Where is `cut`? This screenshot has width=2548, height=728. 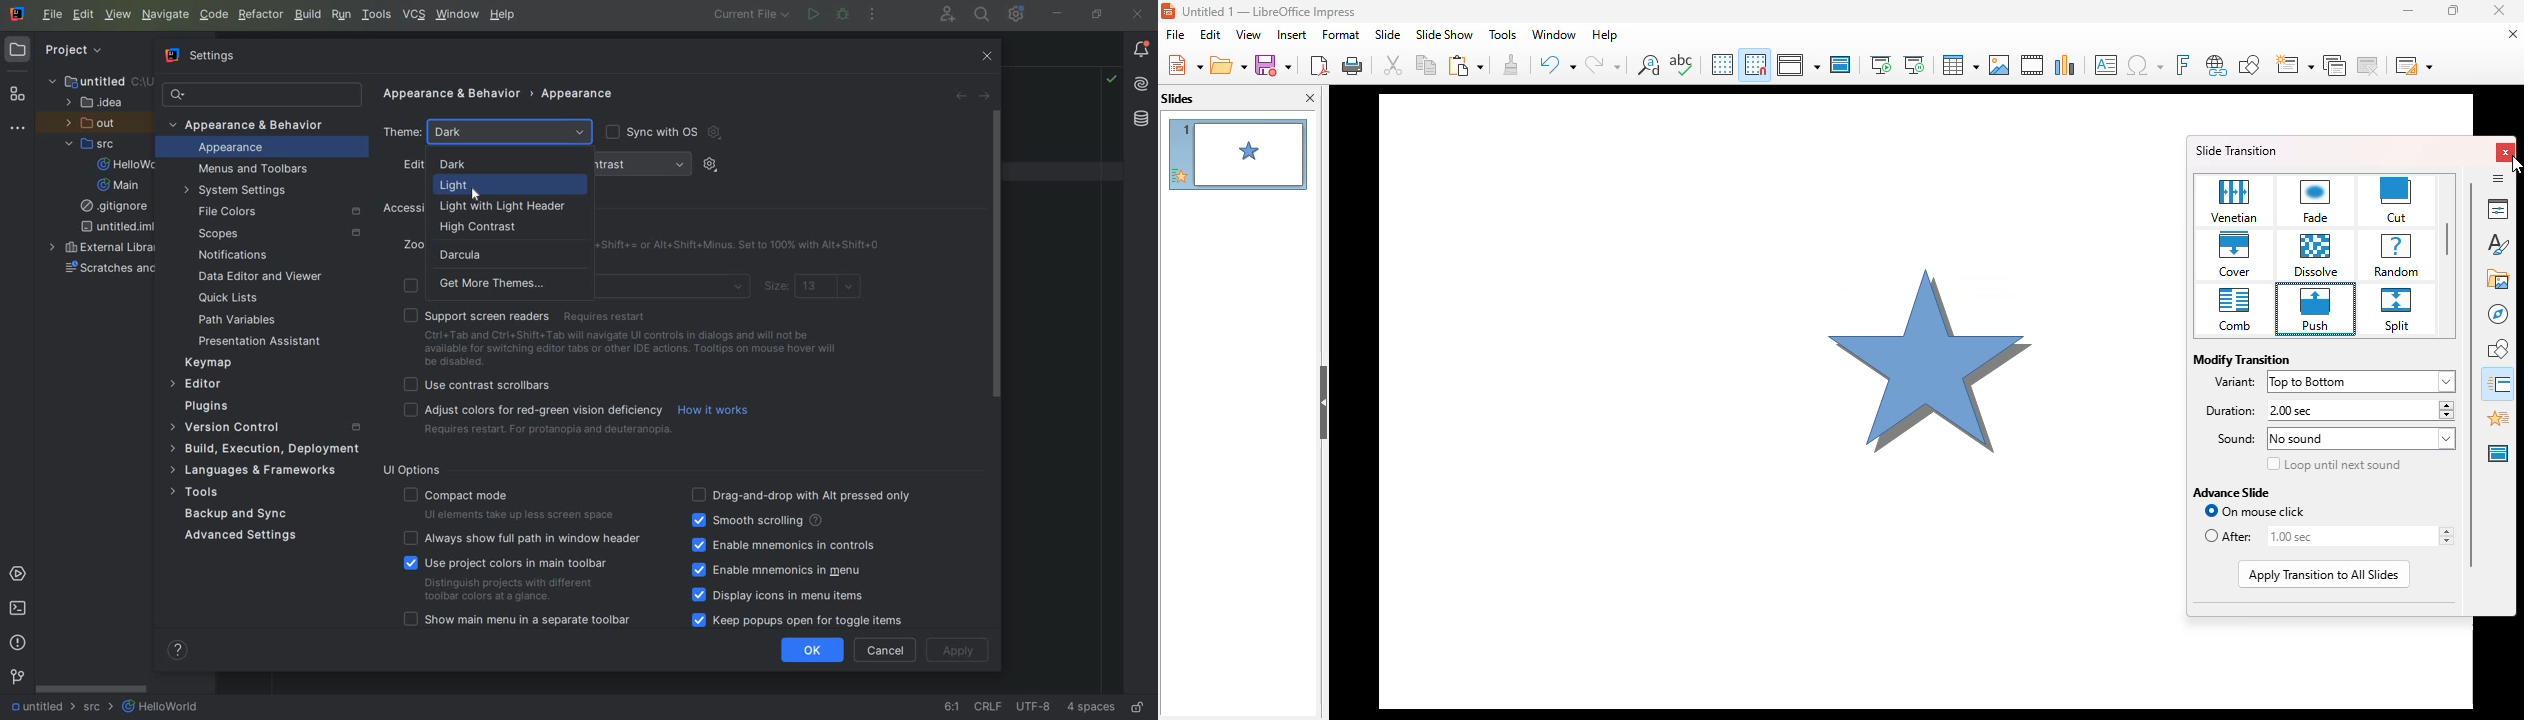
cut is located at coordinates (1393, 64).